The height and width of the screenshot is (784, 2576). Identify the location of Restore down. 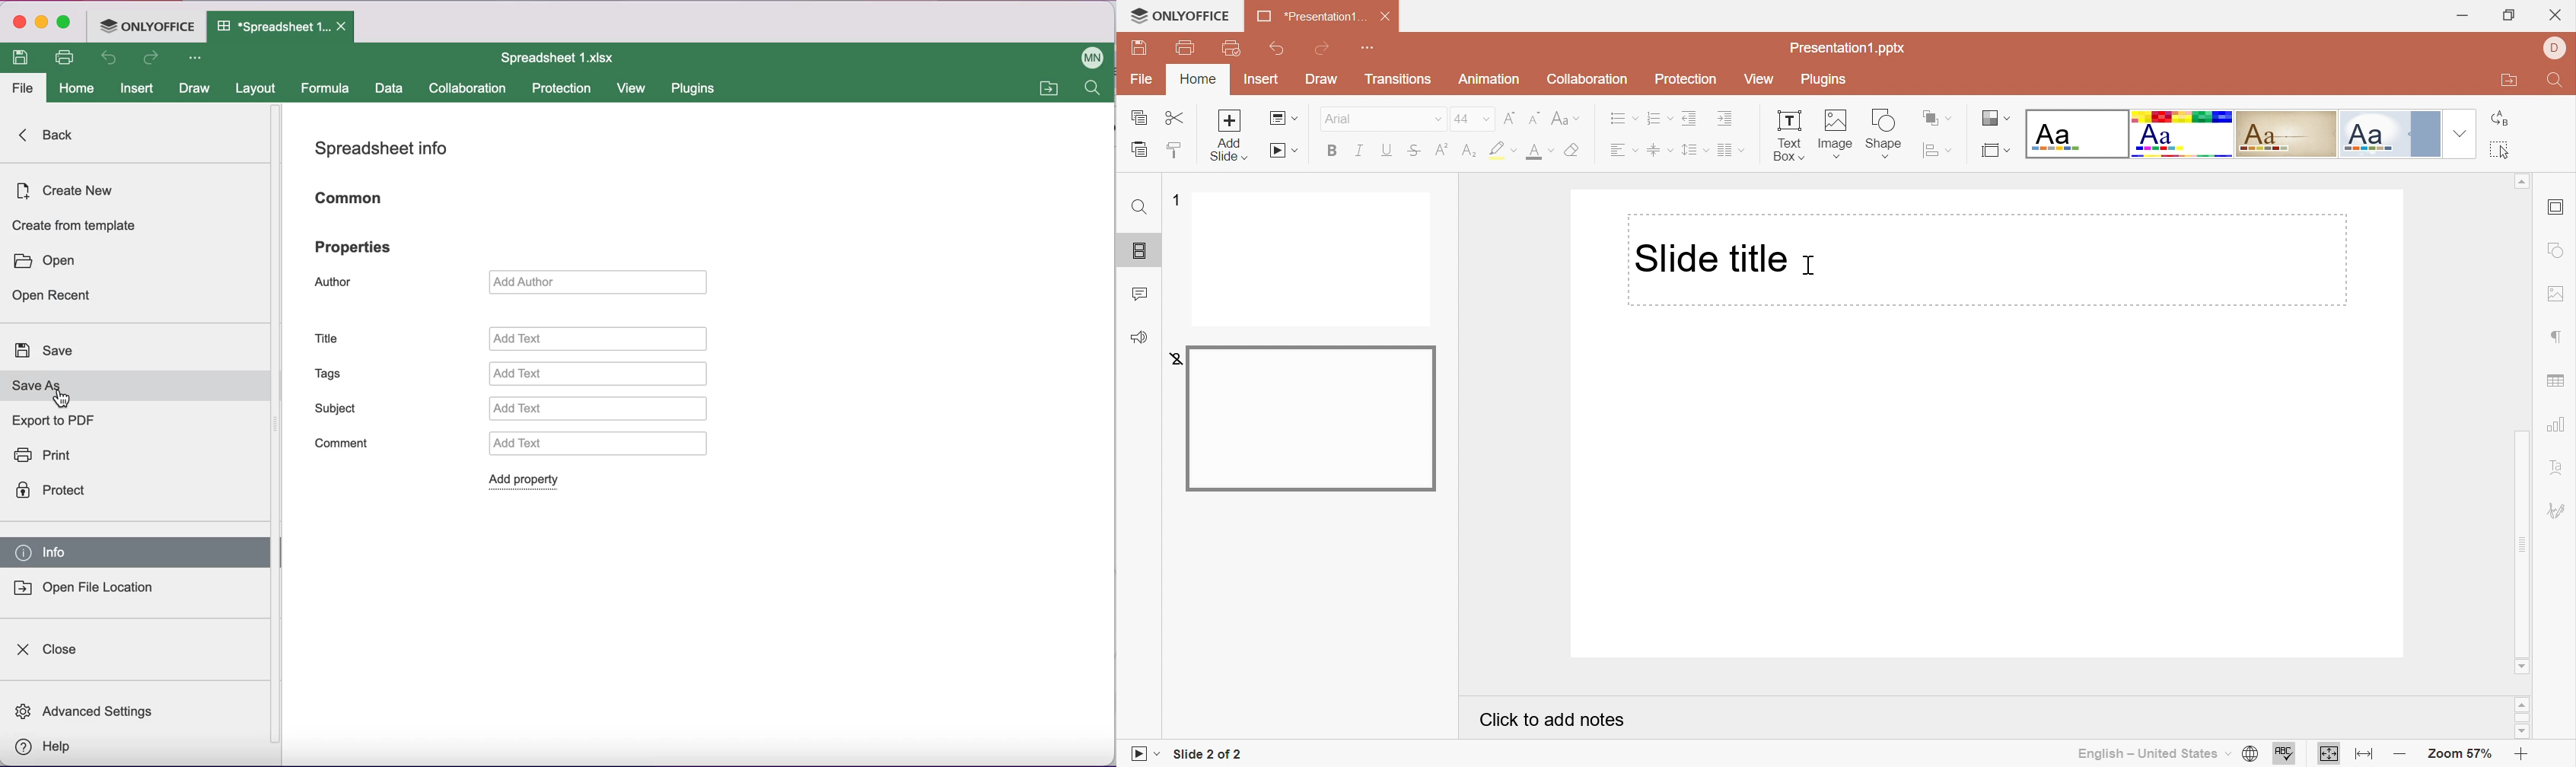
(2508, 17).